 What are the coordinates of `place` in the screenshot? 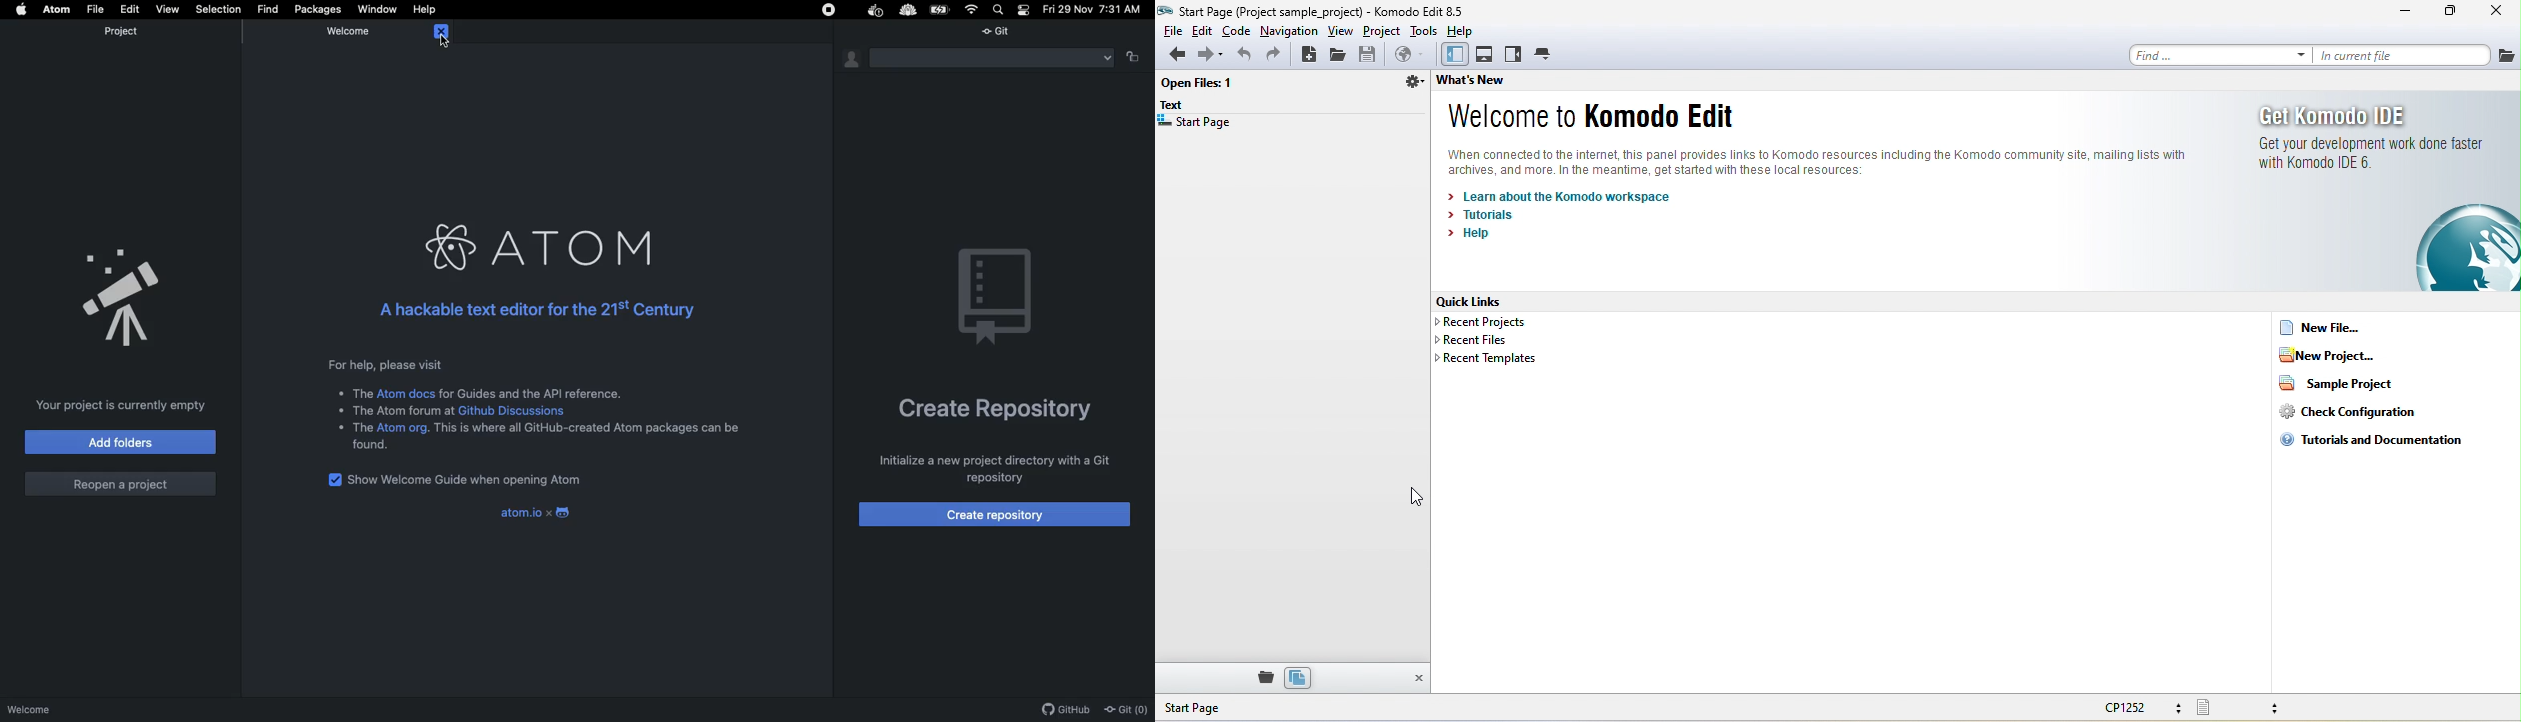 It's located at (1262, 677).